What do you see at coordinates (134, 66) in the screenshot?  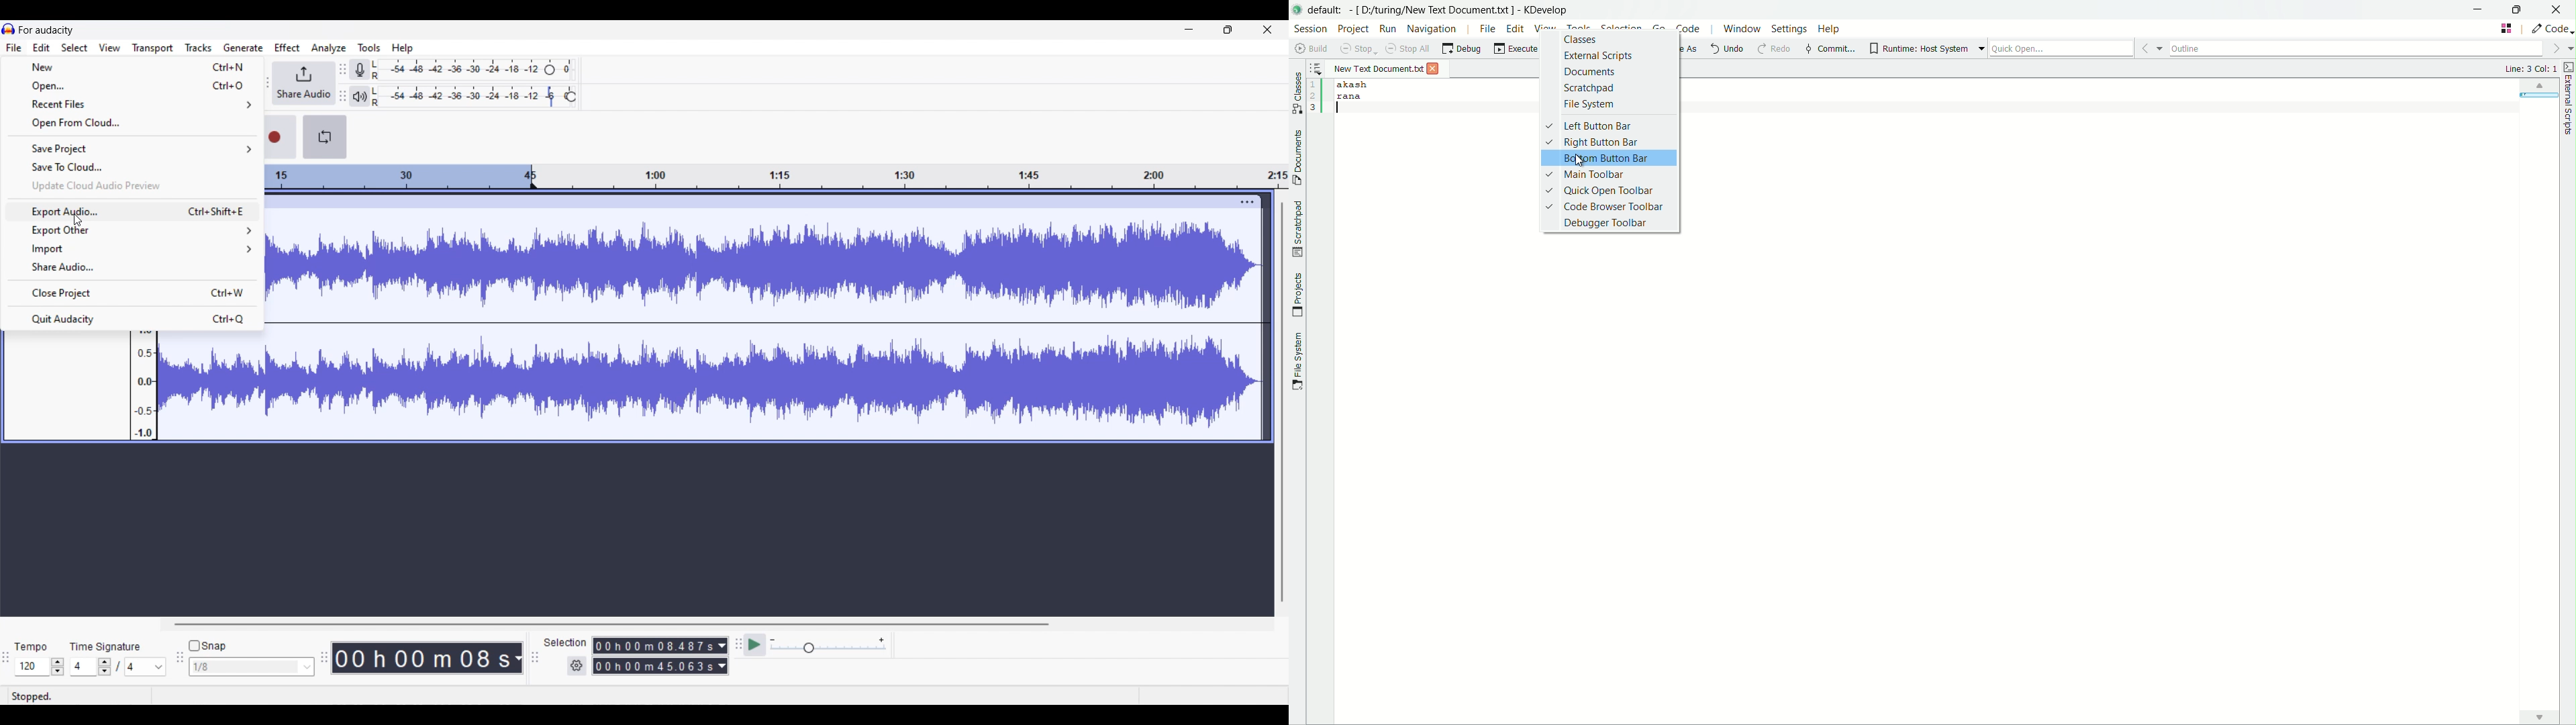 I see `New` at bounding box center [134, 66].